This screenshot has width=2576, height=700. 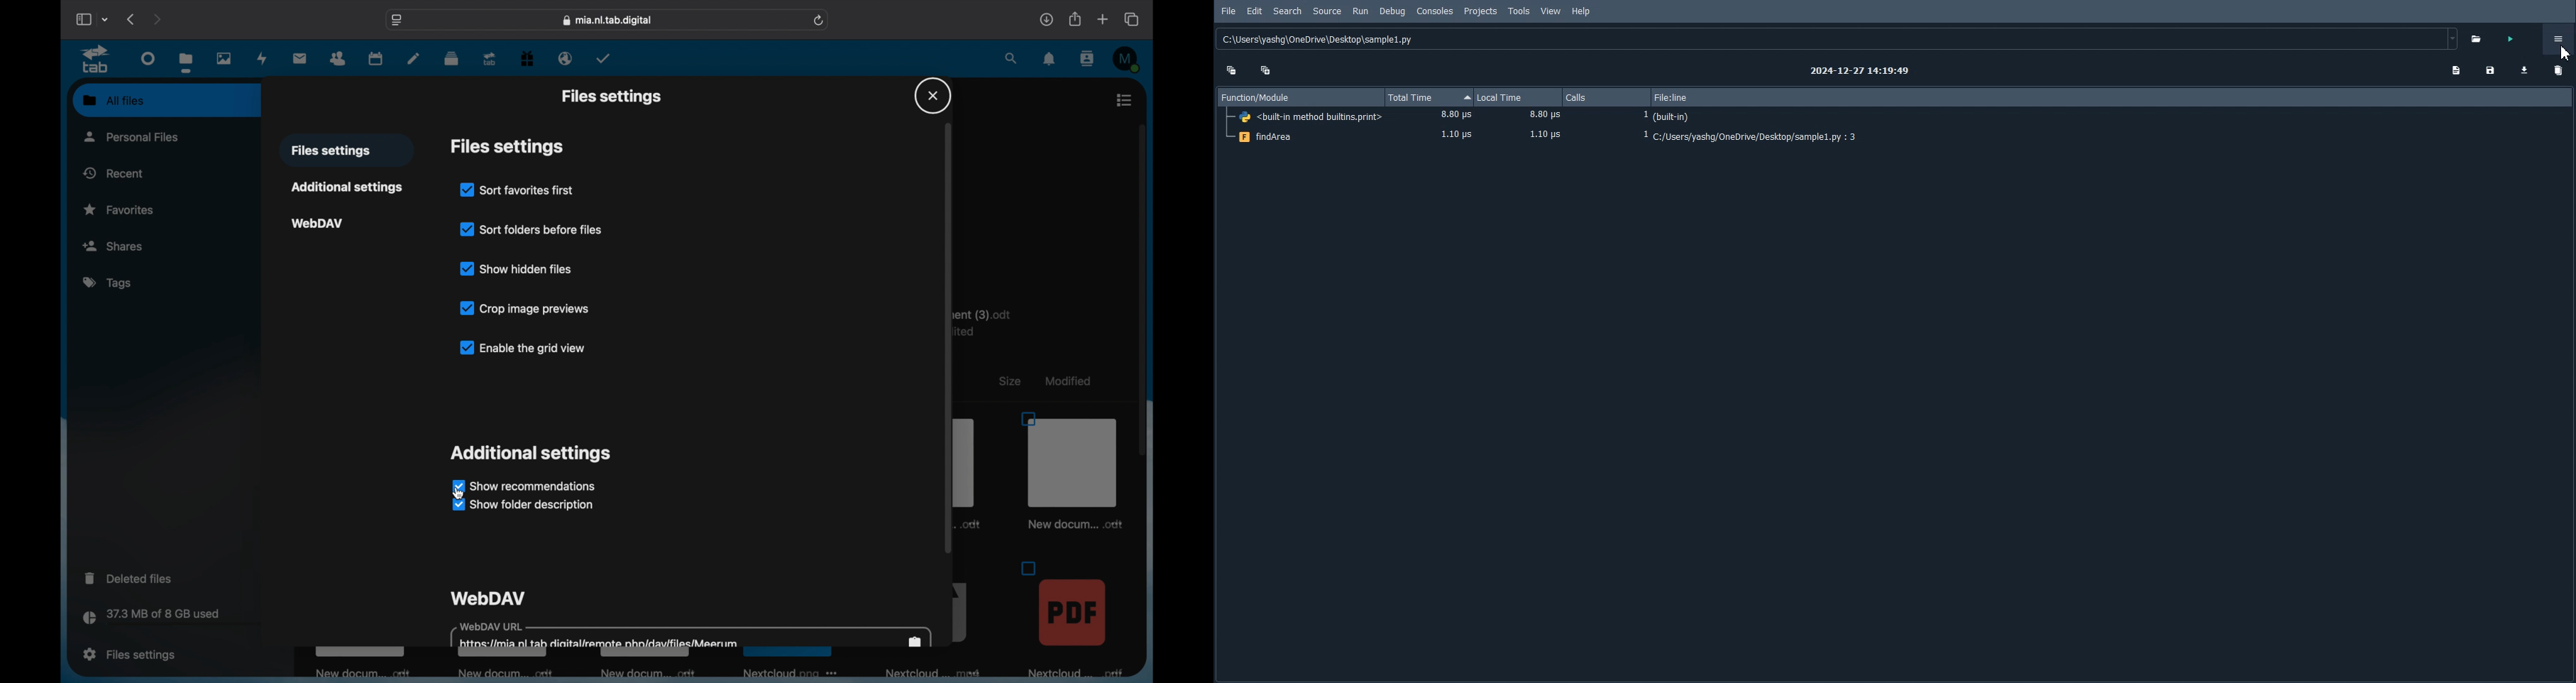 I want to click on all files, so click(x=114, y=100).